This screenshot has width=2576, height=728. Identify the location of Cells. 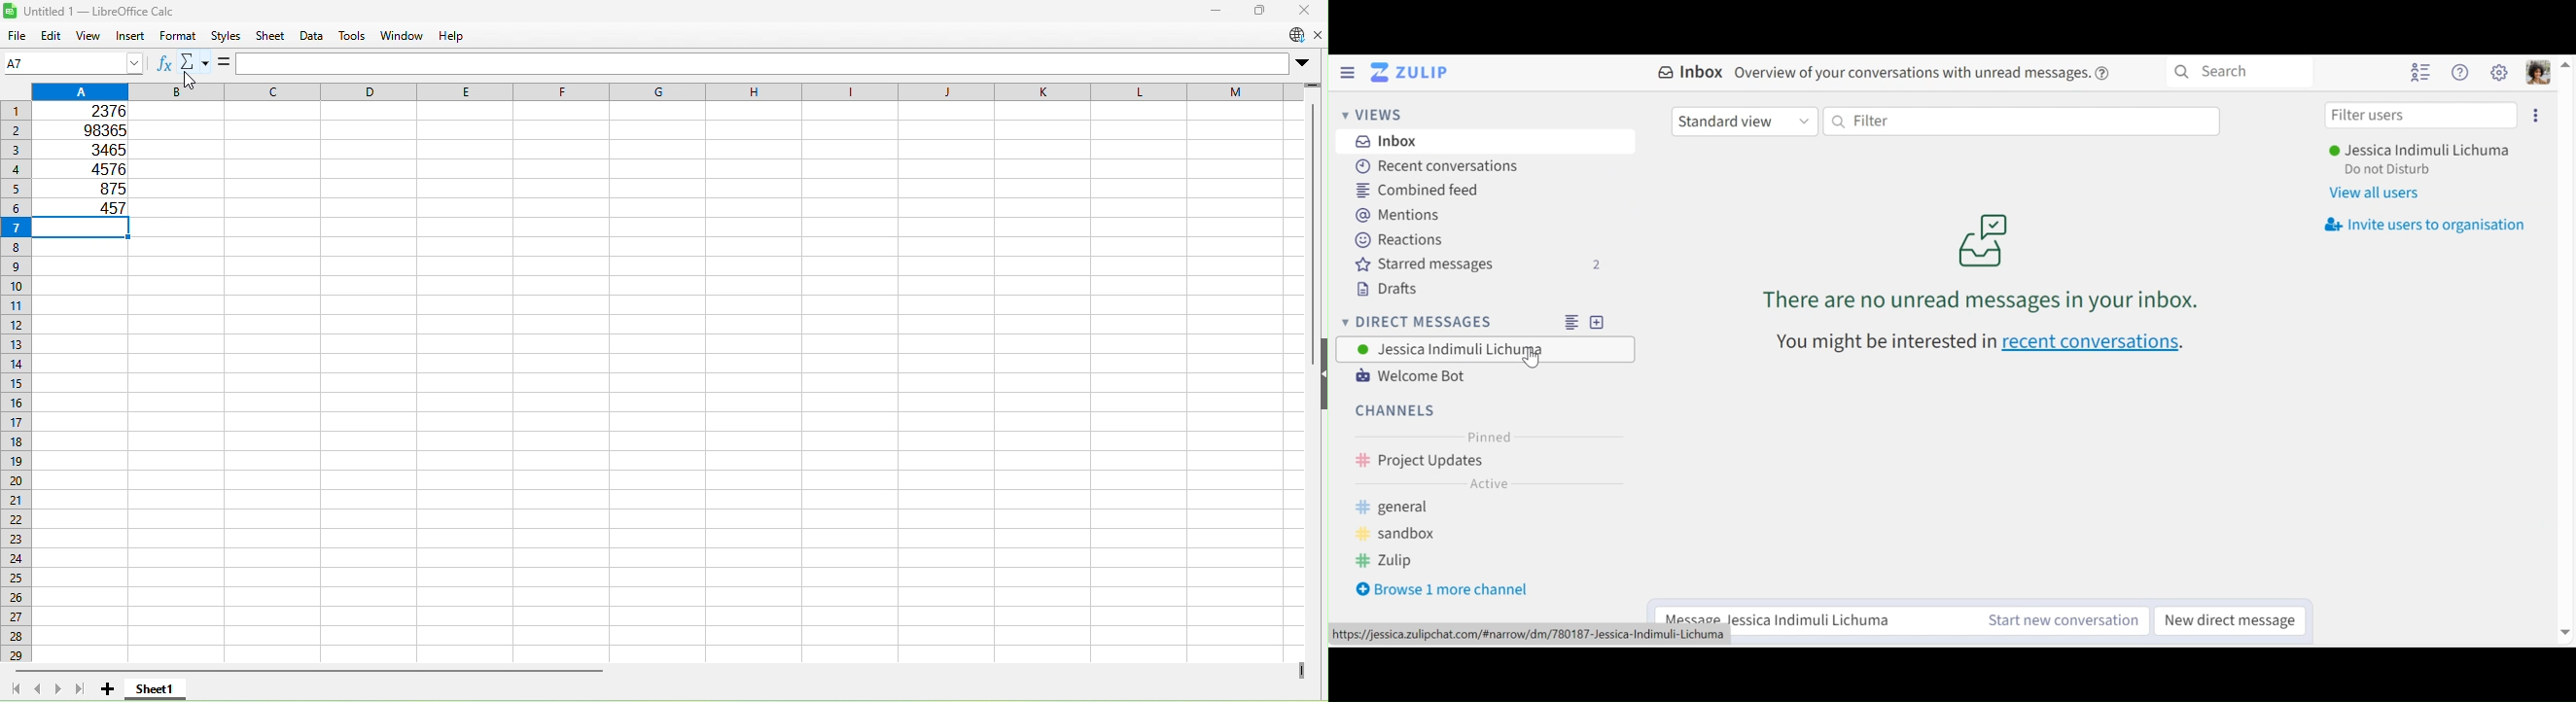
(671, 452).